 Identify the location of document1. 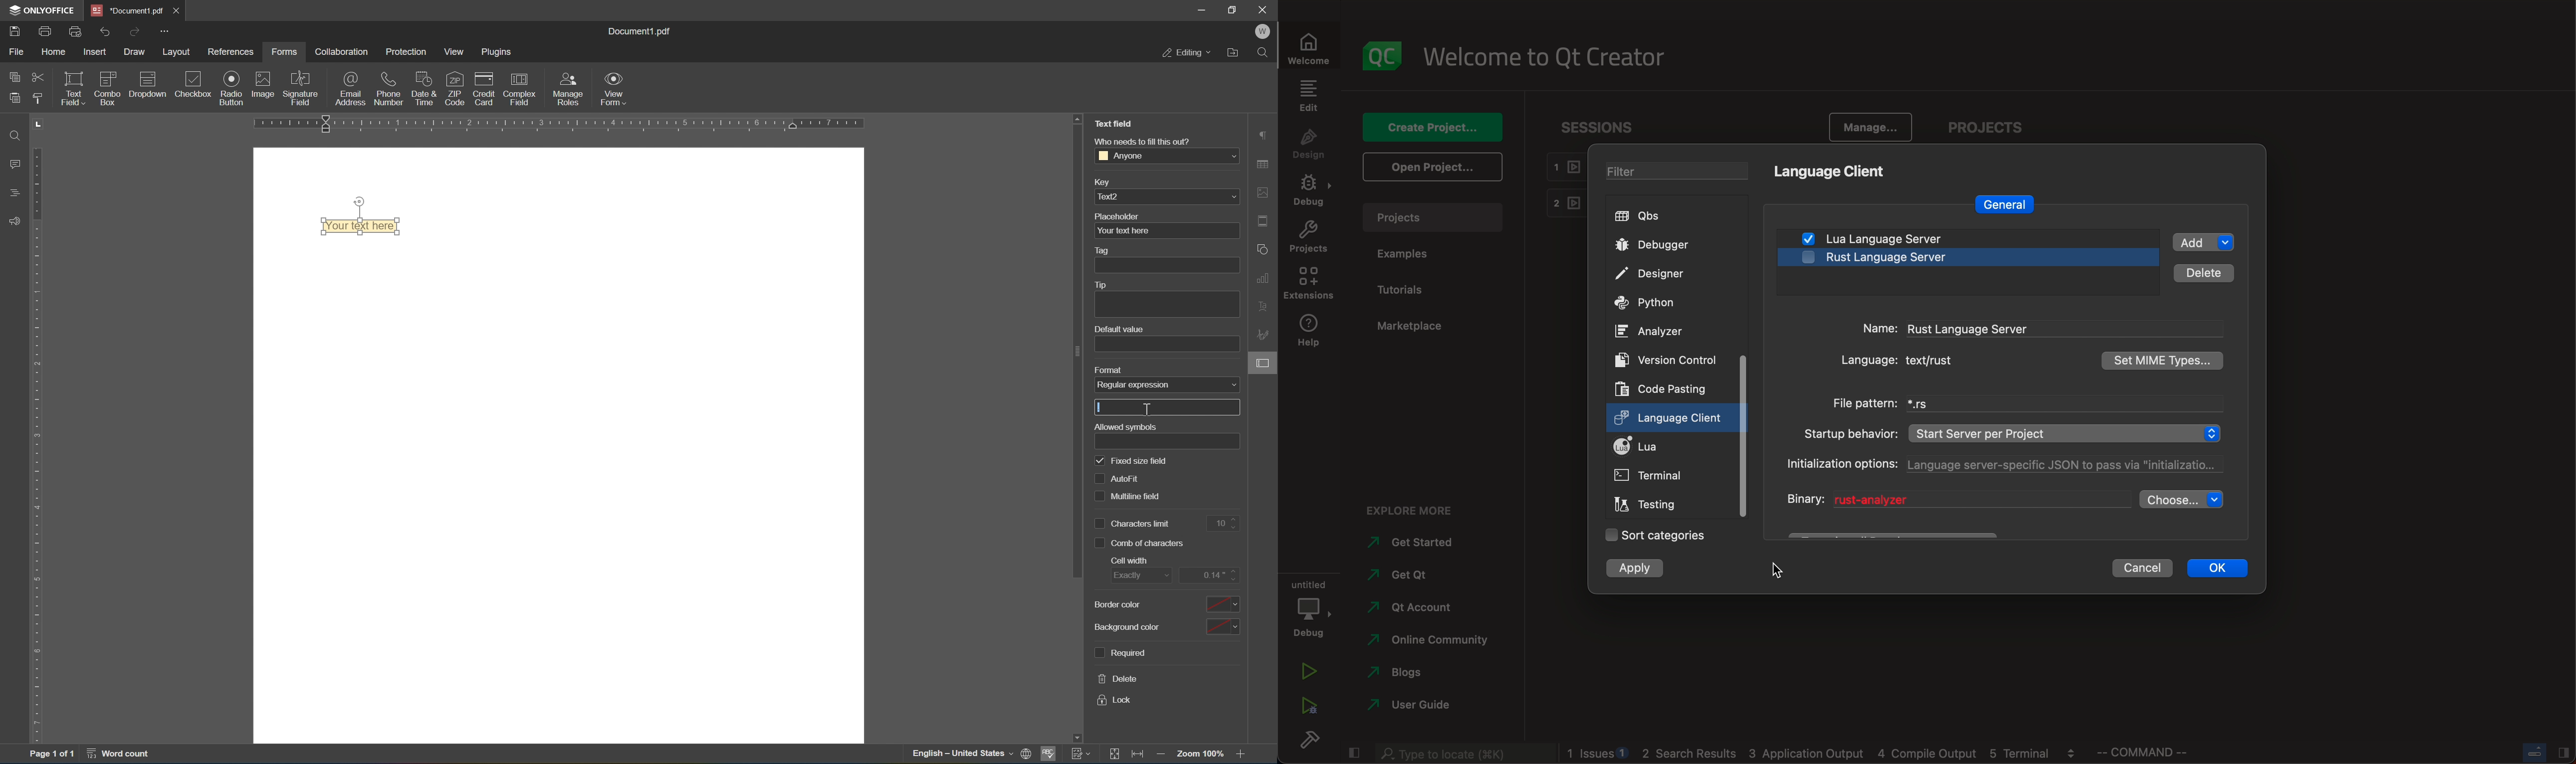
(125, 8).